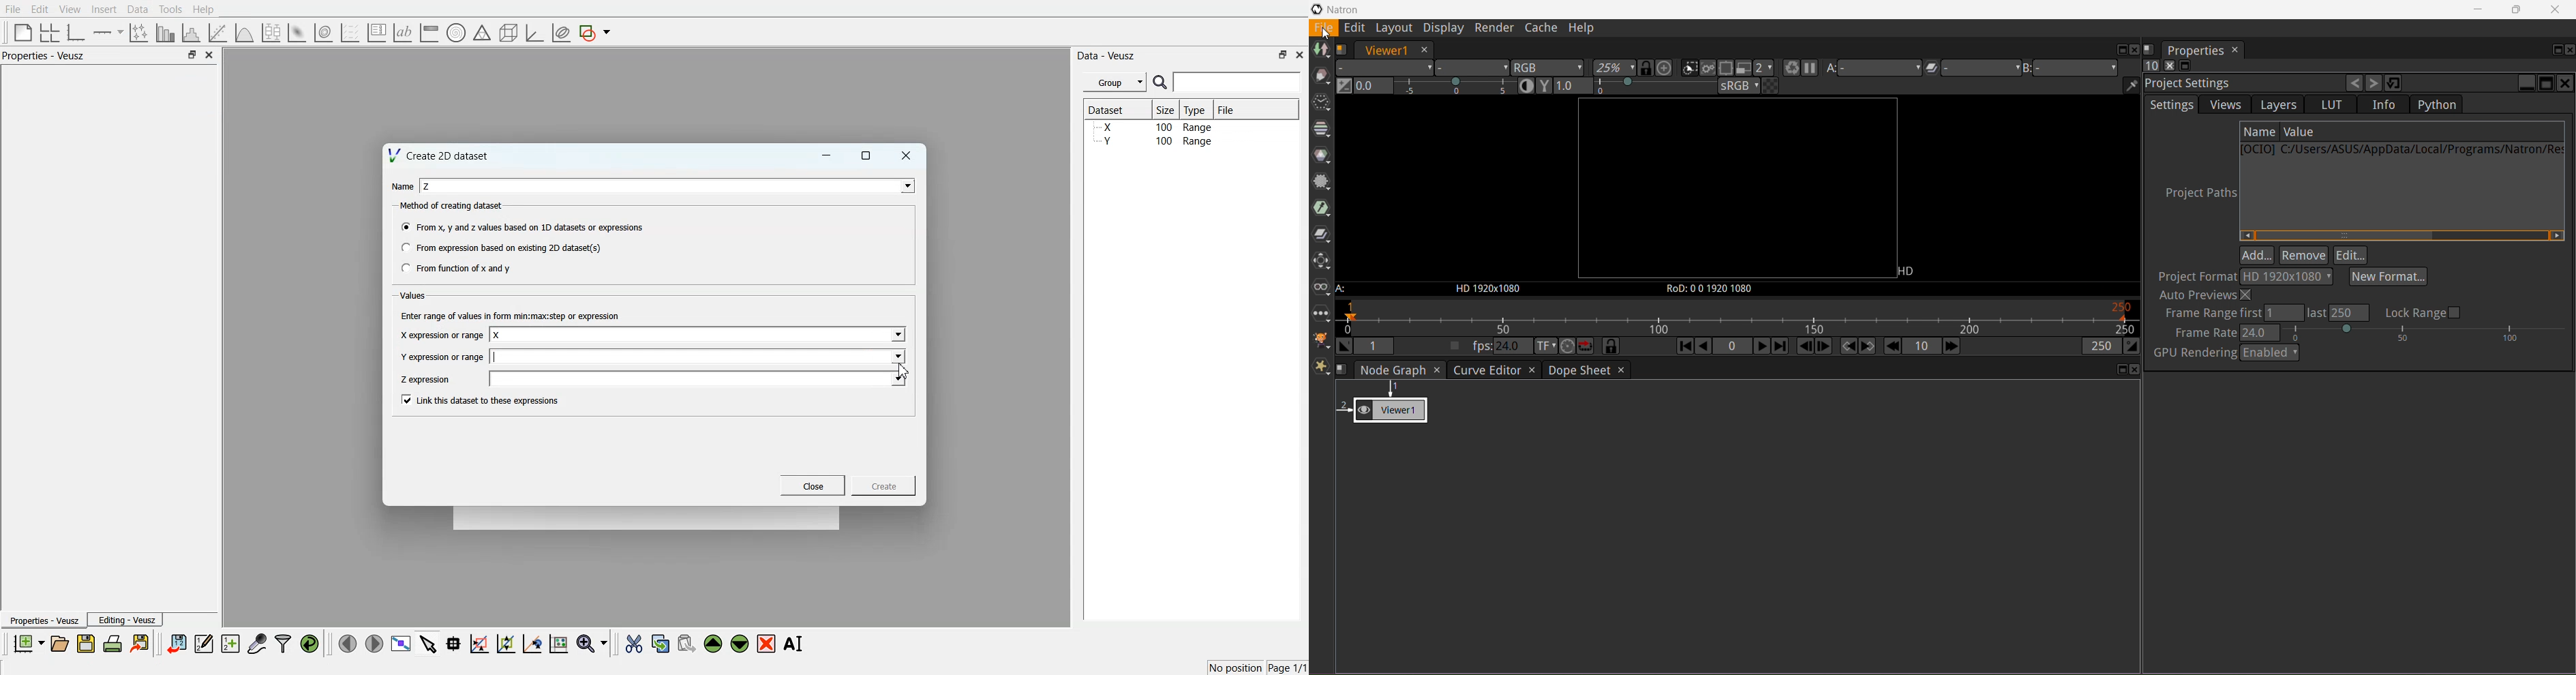 The width and height of the screenshot is (2576, 700). Describe the element at coordinates (558, 642) in the screenshot. I see `Click to reset graph axes` at that location.